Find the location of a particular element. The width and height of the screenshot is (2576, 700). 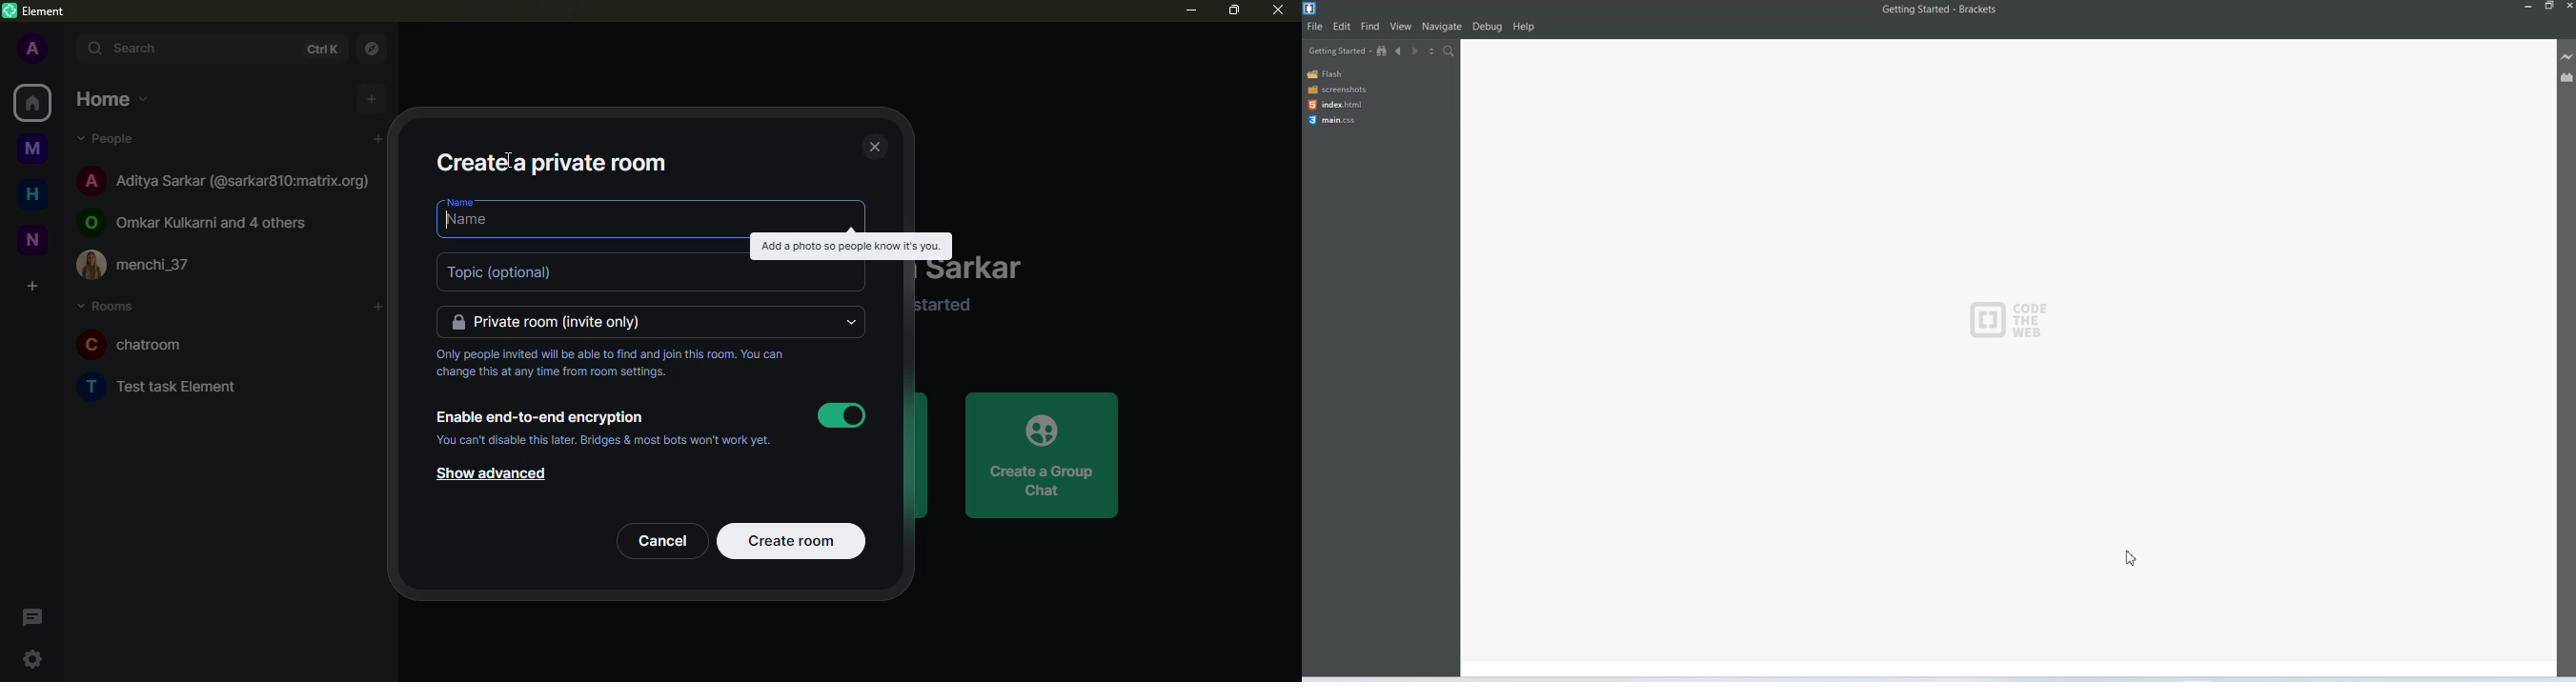

Brackets is located at coordinates (1978, 9).